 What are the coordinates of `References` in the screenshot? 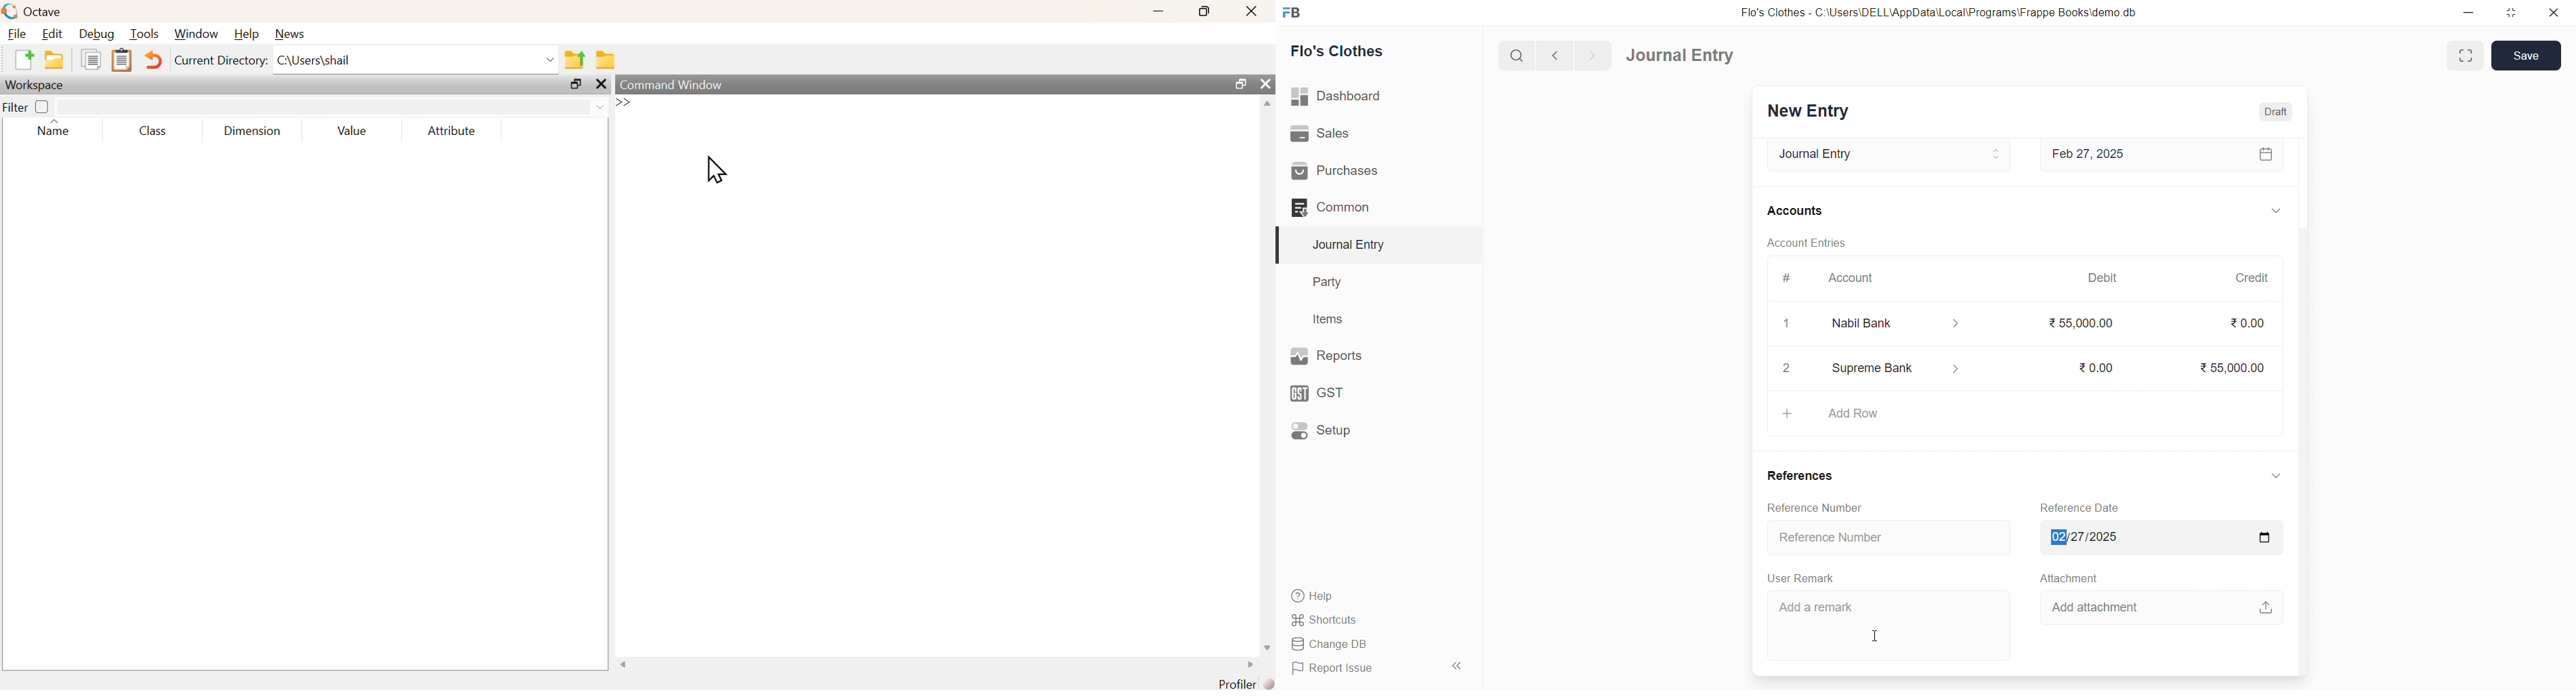 It's located at (1801, 477).